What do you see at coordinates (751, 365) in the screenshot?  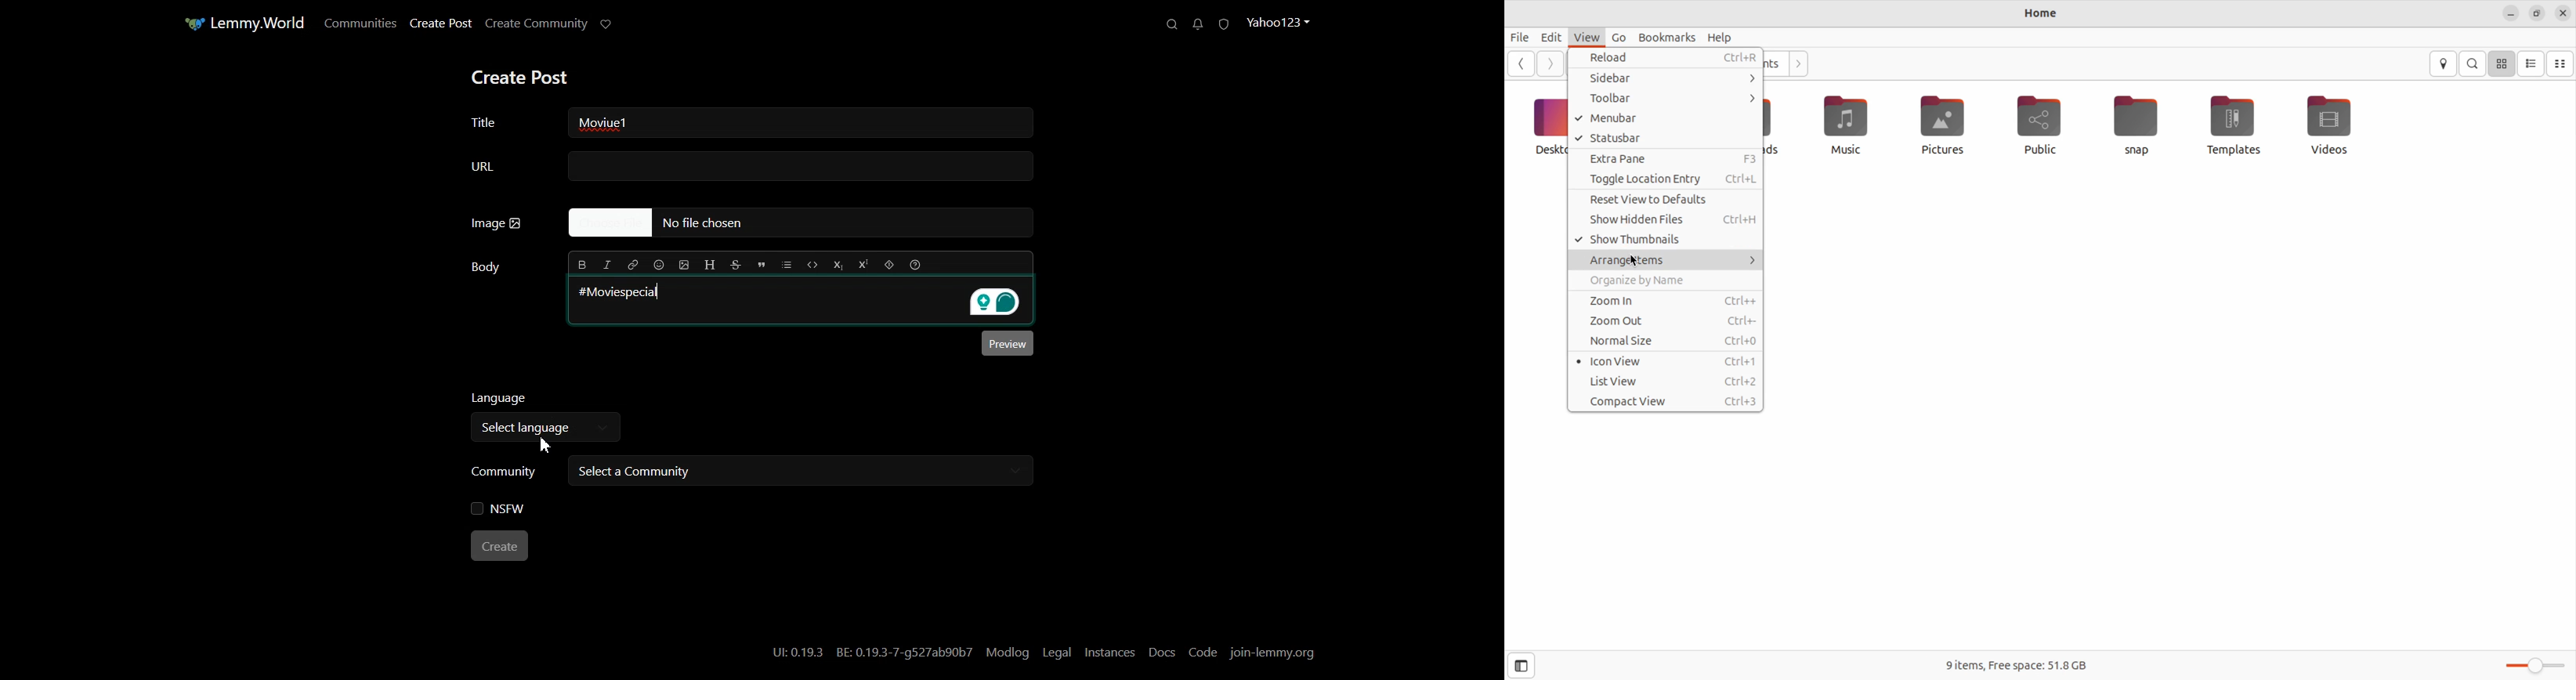 I see `Typing window` at bounding box center [751, 365].